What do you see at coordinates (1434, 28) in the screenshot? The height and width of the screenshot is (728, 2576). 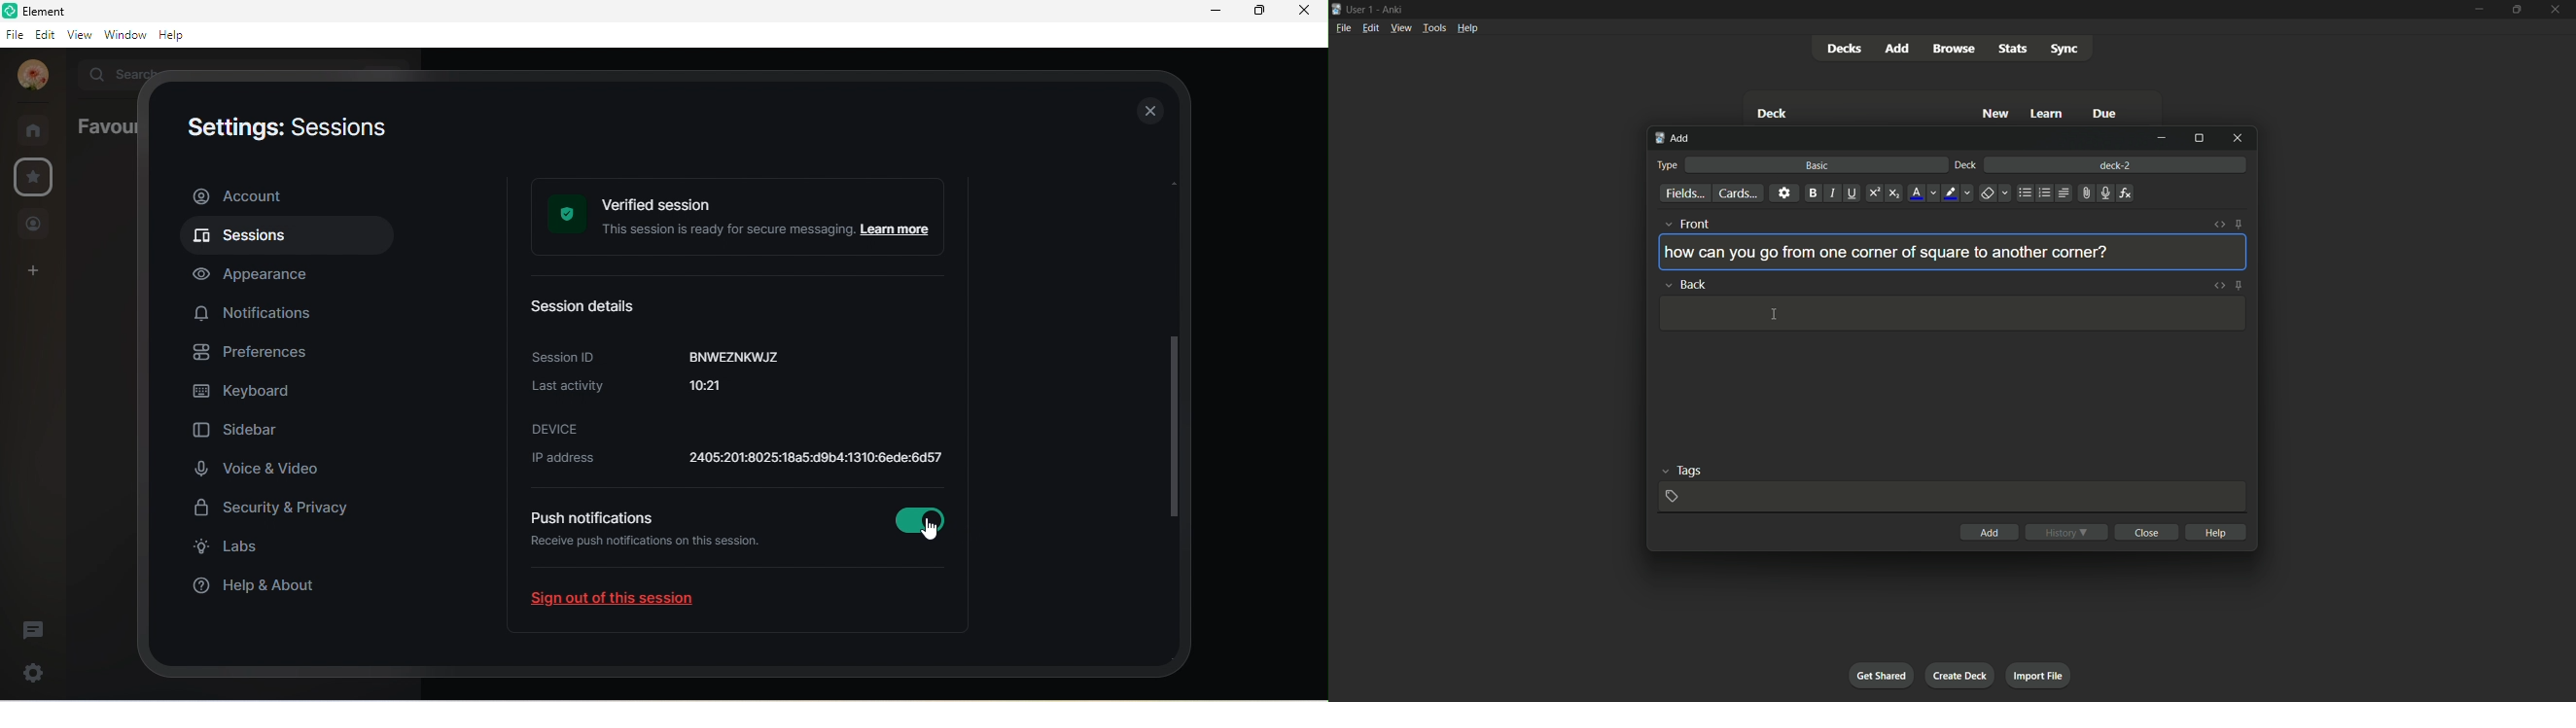 I see `tools menu` at bounding box center [1434, 28].